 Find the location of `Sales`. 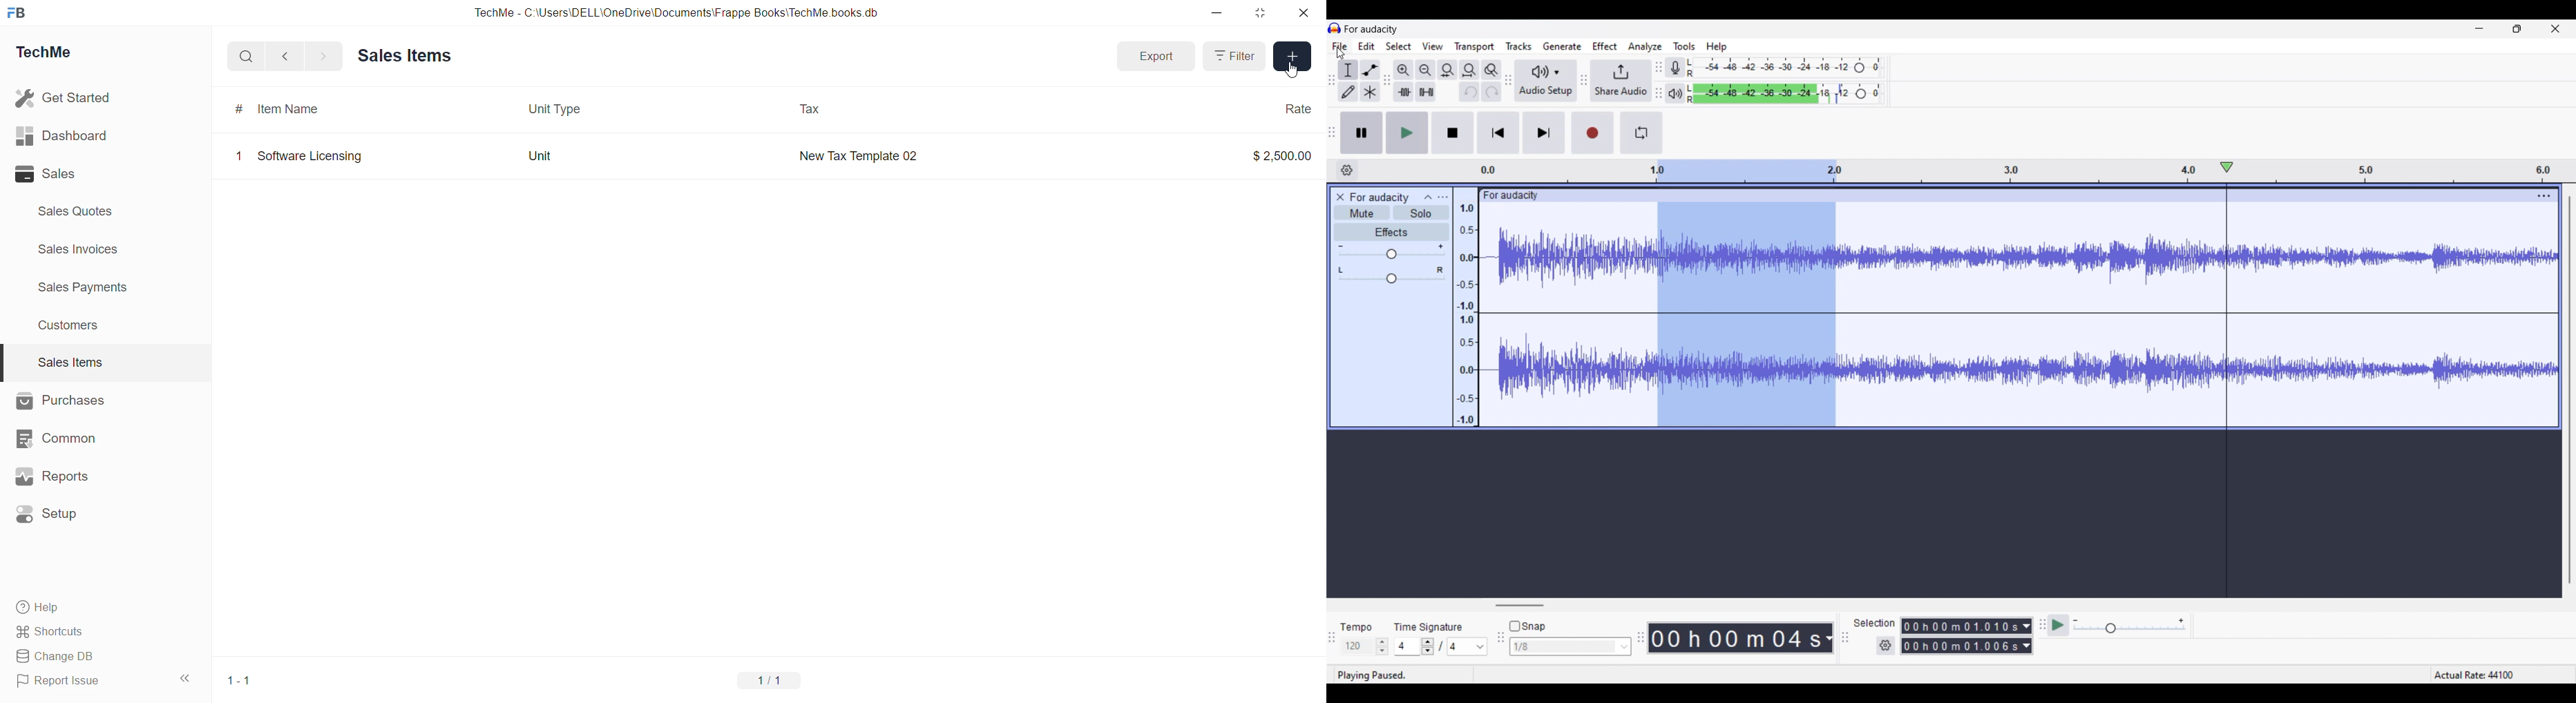

Sales is located at coordinates (47, 175).